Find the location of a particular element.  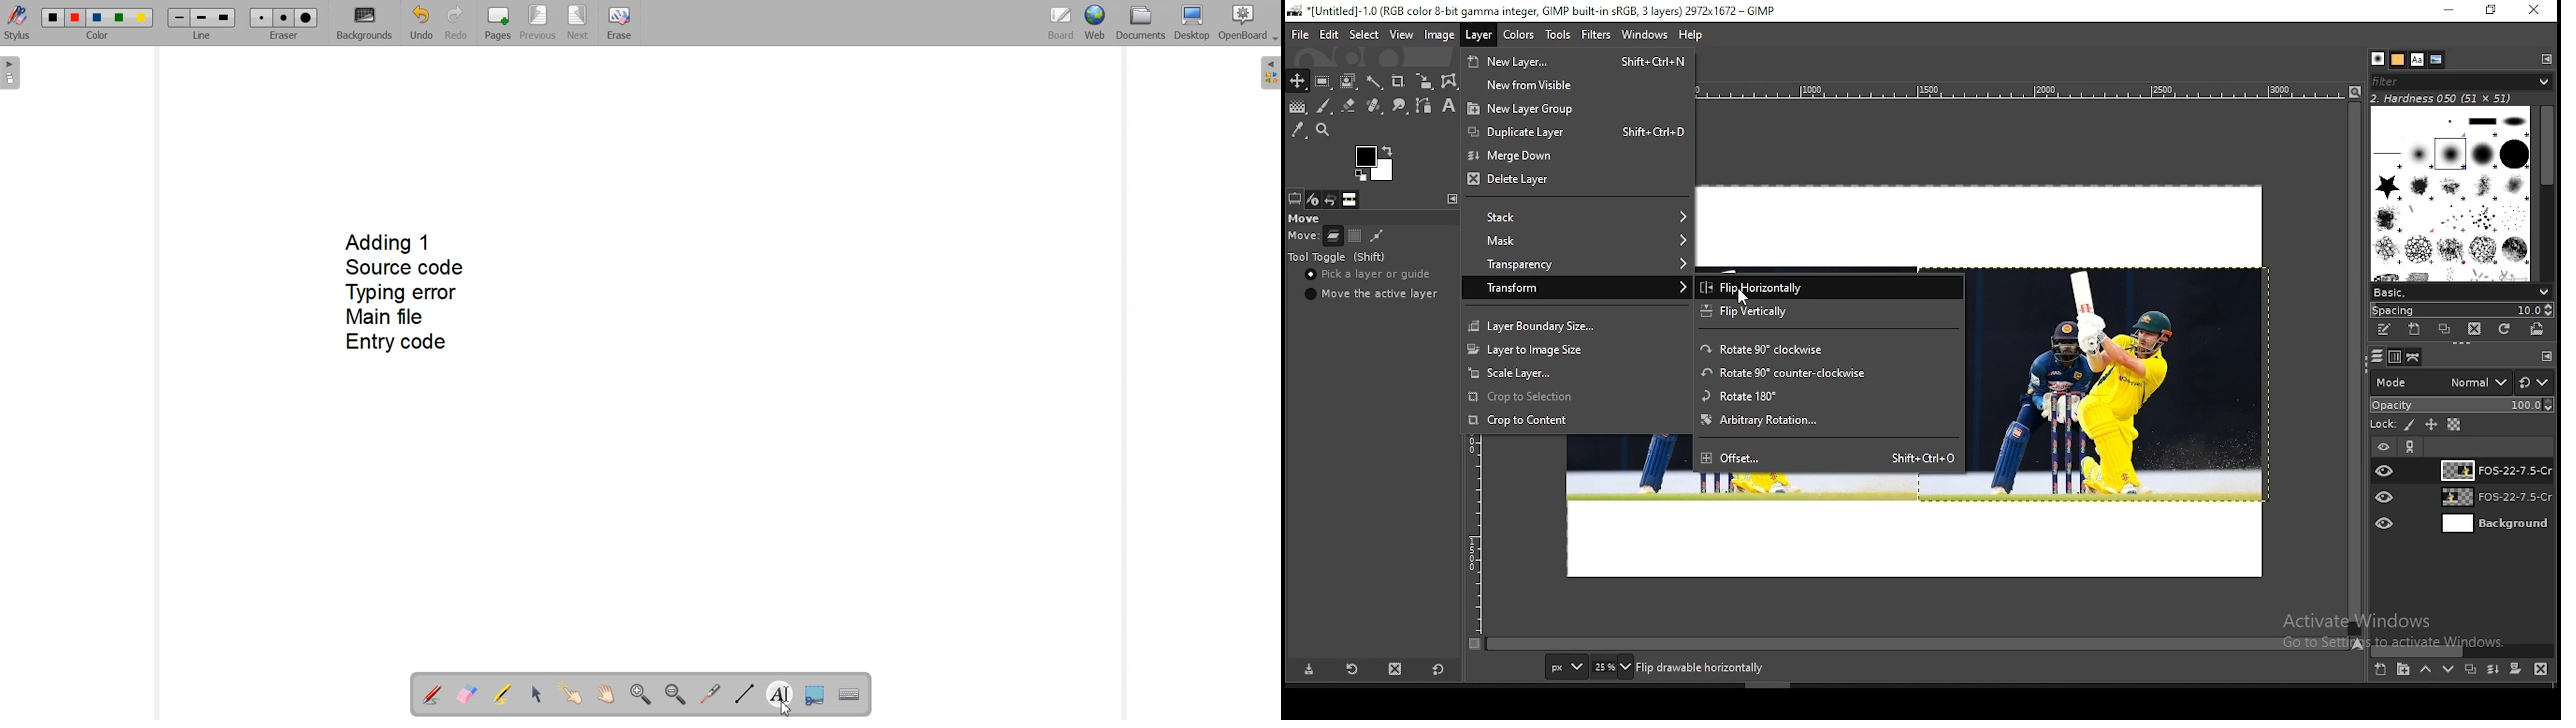

Large eraser is located at coordinates (307, 18).